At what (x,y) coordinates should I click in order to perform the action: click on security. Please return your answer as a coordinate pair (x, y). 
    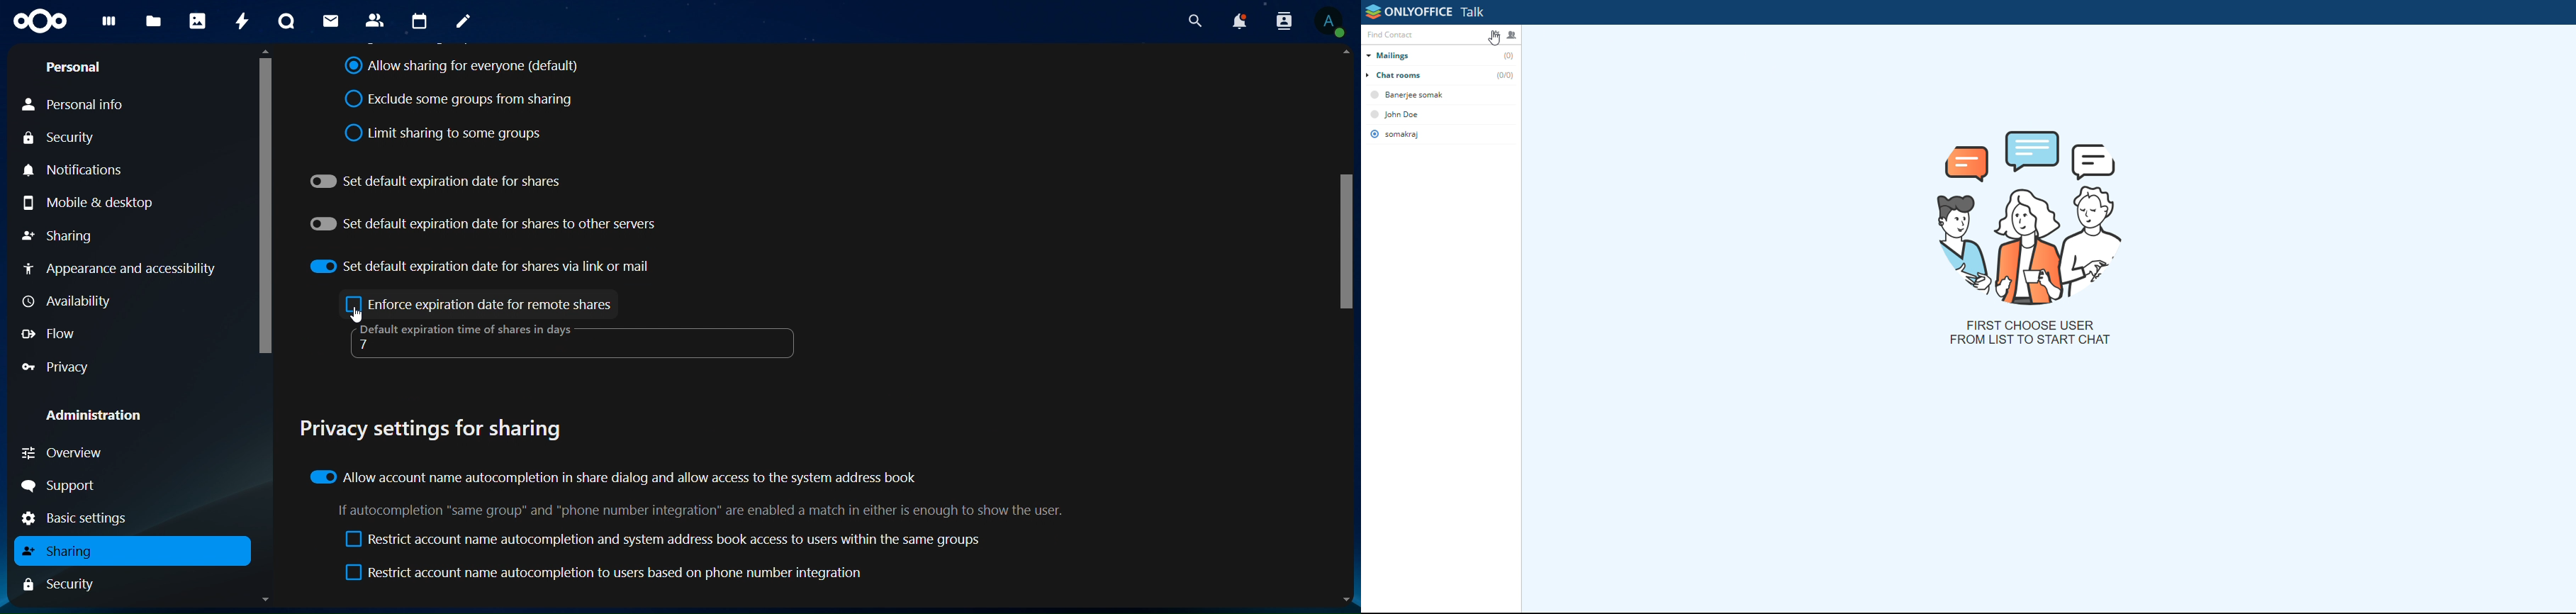
    Looking at the image, I should click on (61, 138).